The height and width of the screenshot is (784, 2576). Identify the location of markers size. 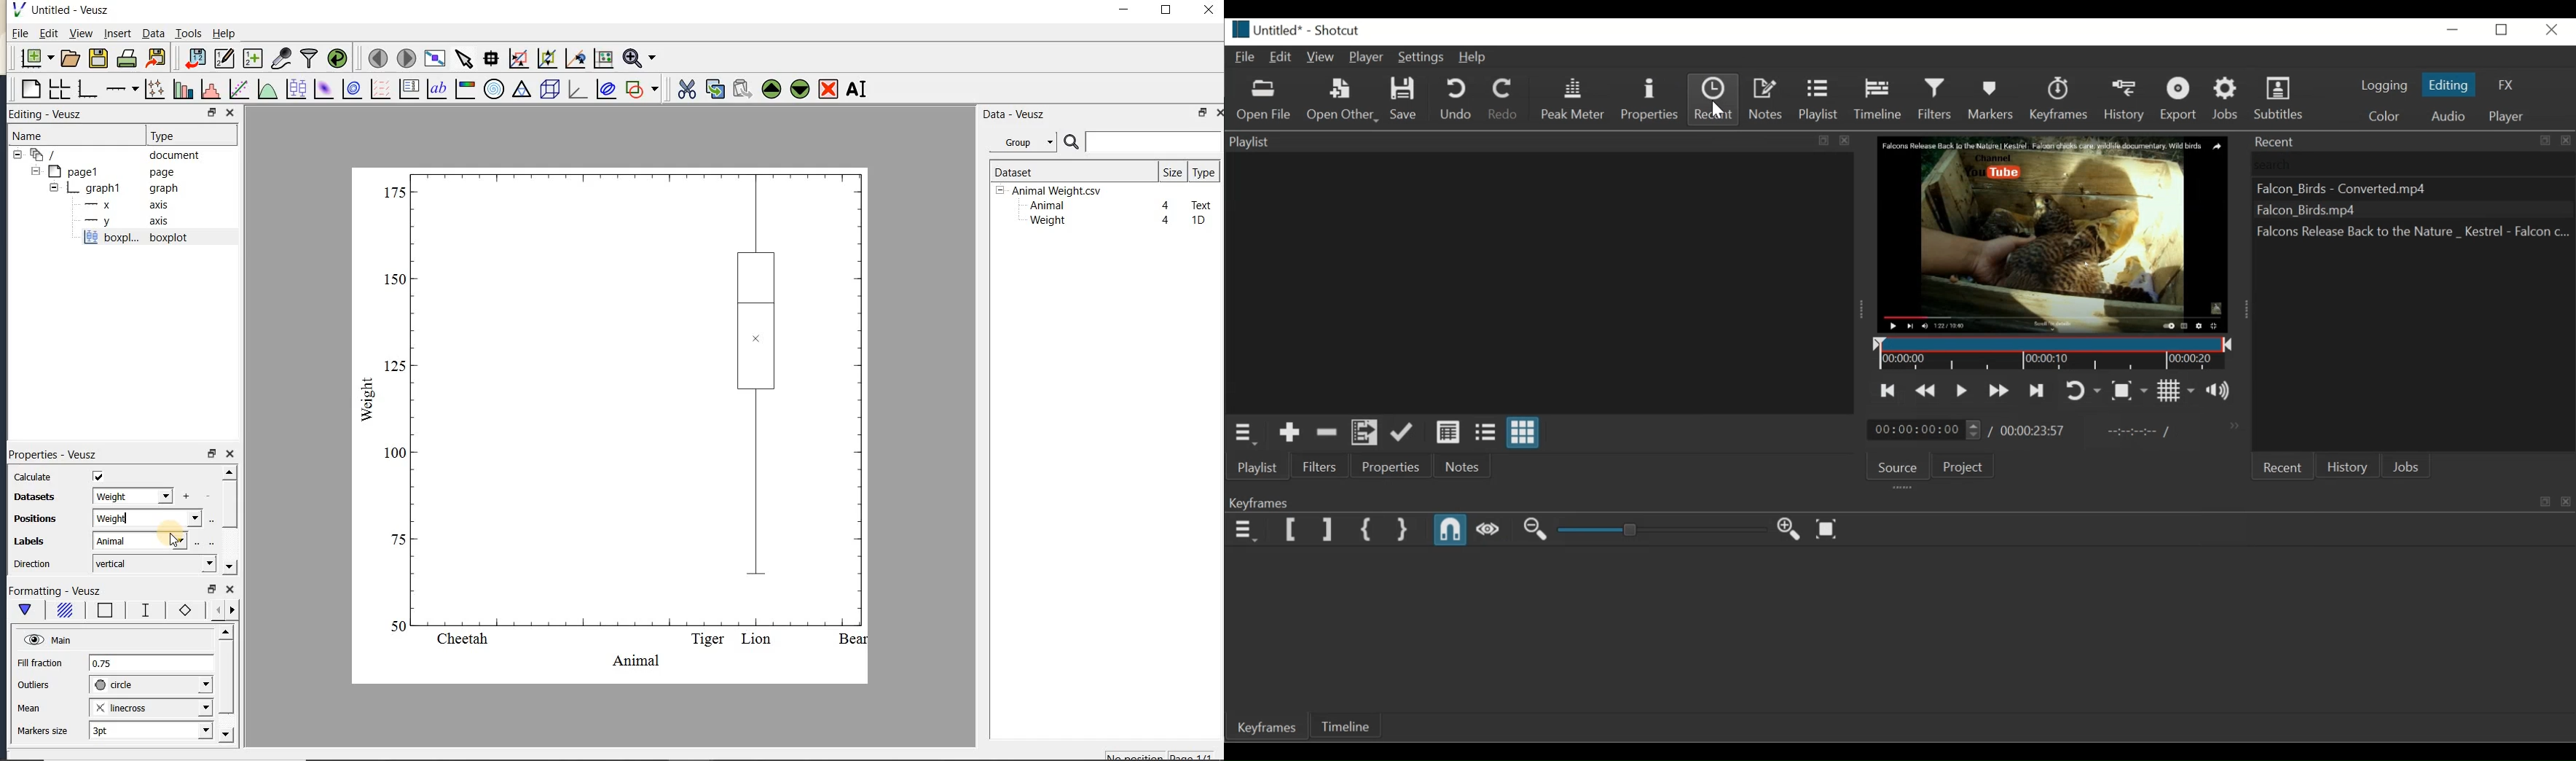
(44, 731).